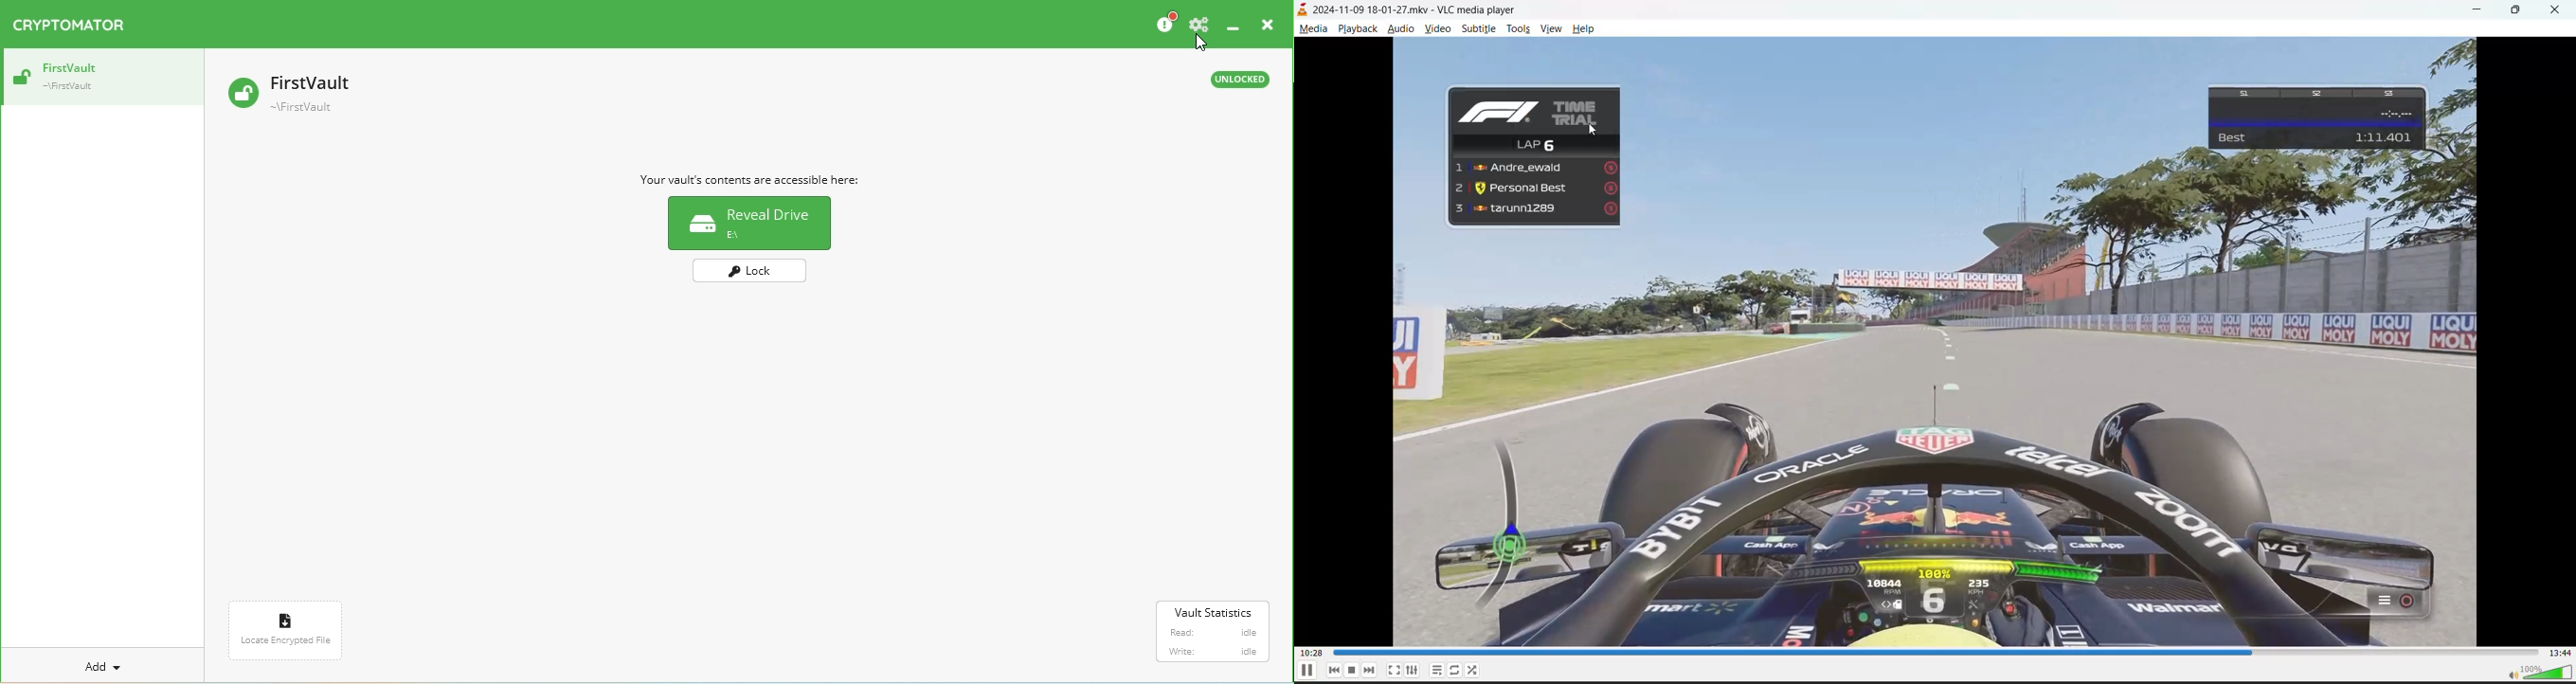 Image resolution: width=2576 pixels, height=700 pixels. Describe the element at coordinates (1551, 29) in the screenshot. I see `view` at that location.